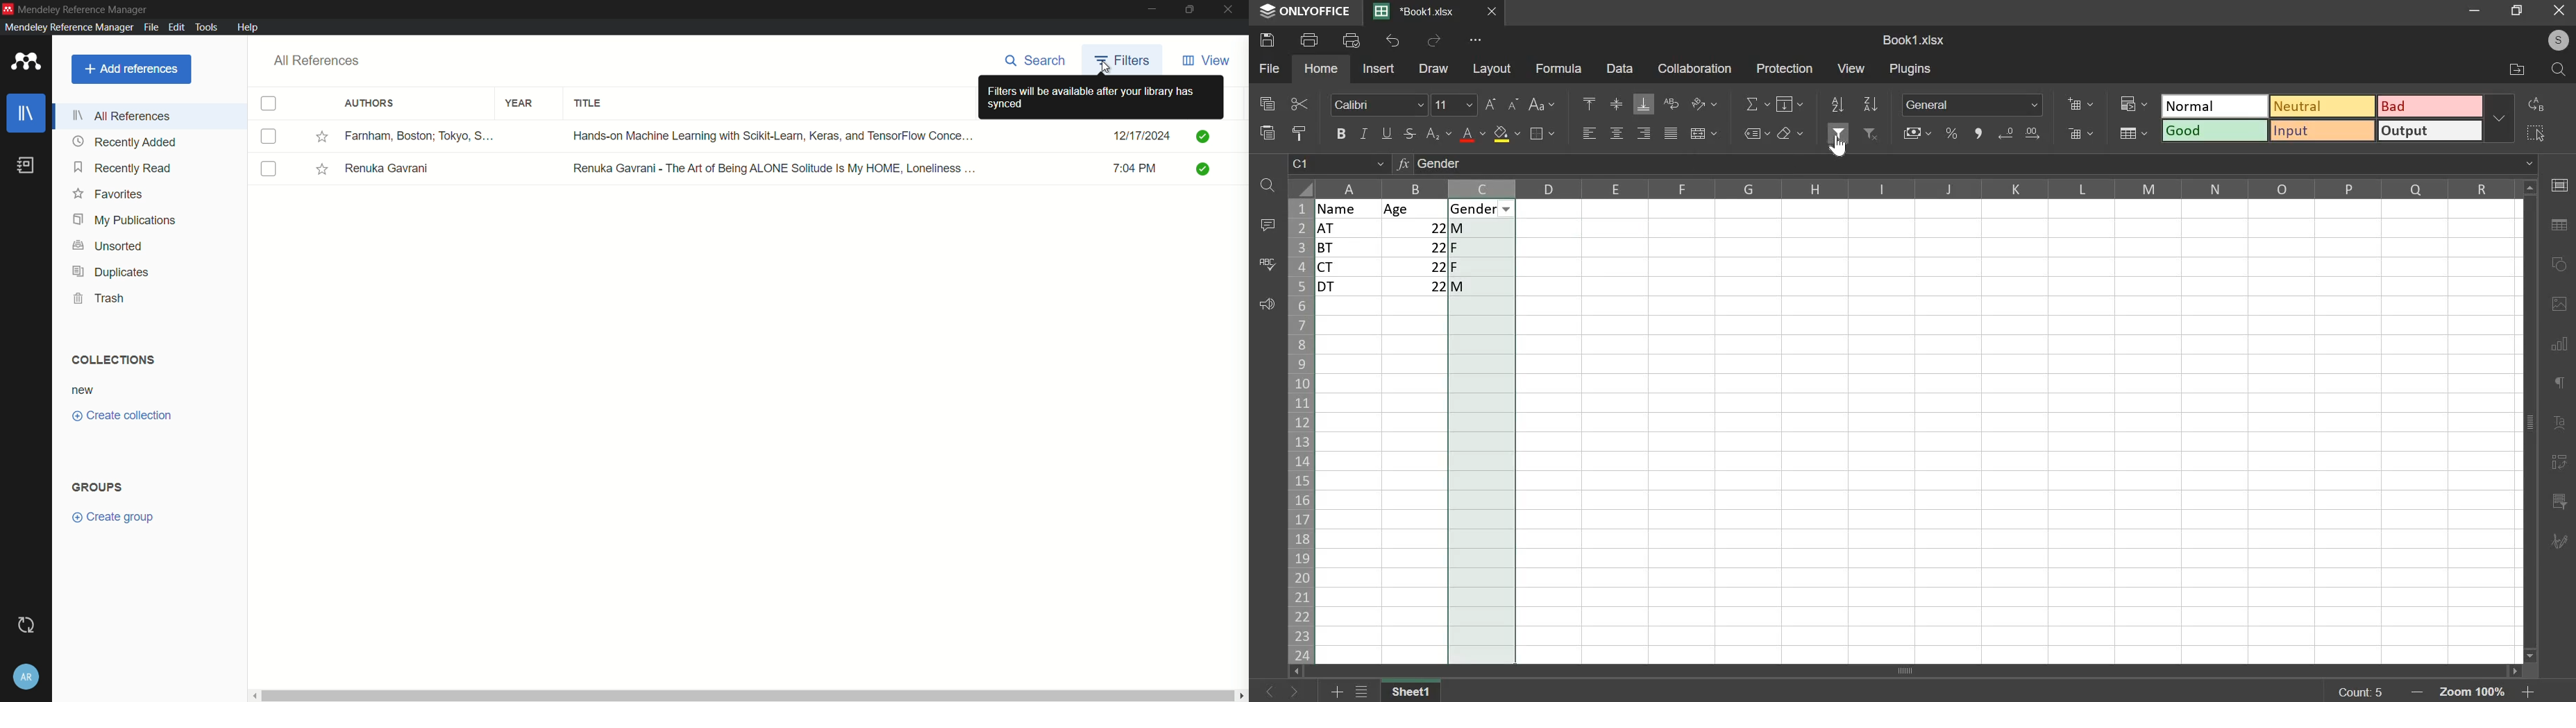  What do you see at coordinates (2031, 132) in the screenshot?
I see `increase decimal` at bounding box center [2031, 132].